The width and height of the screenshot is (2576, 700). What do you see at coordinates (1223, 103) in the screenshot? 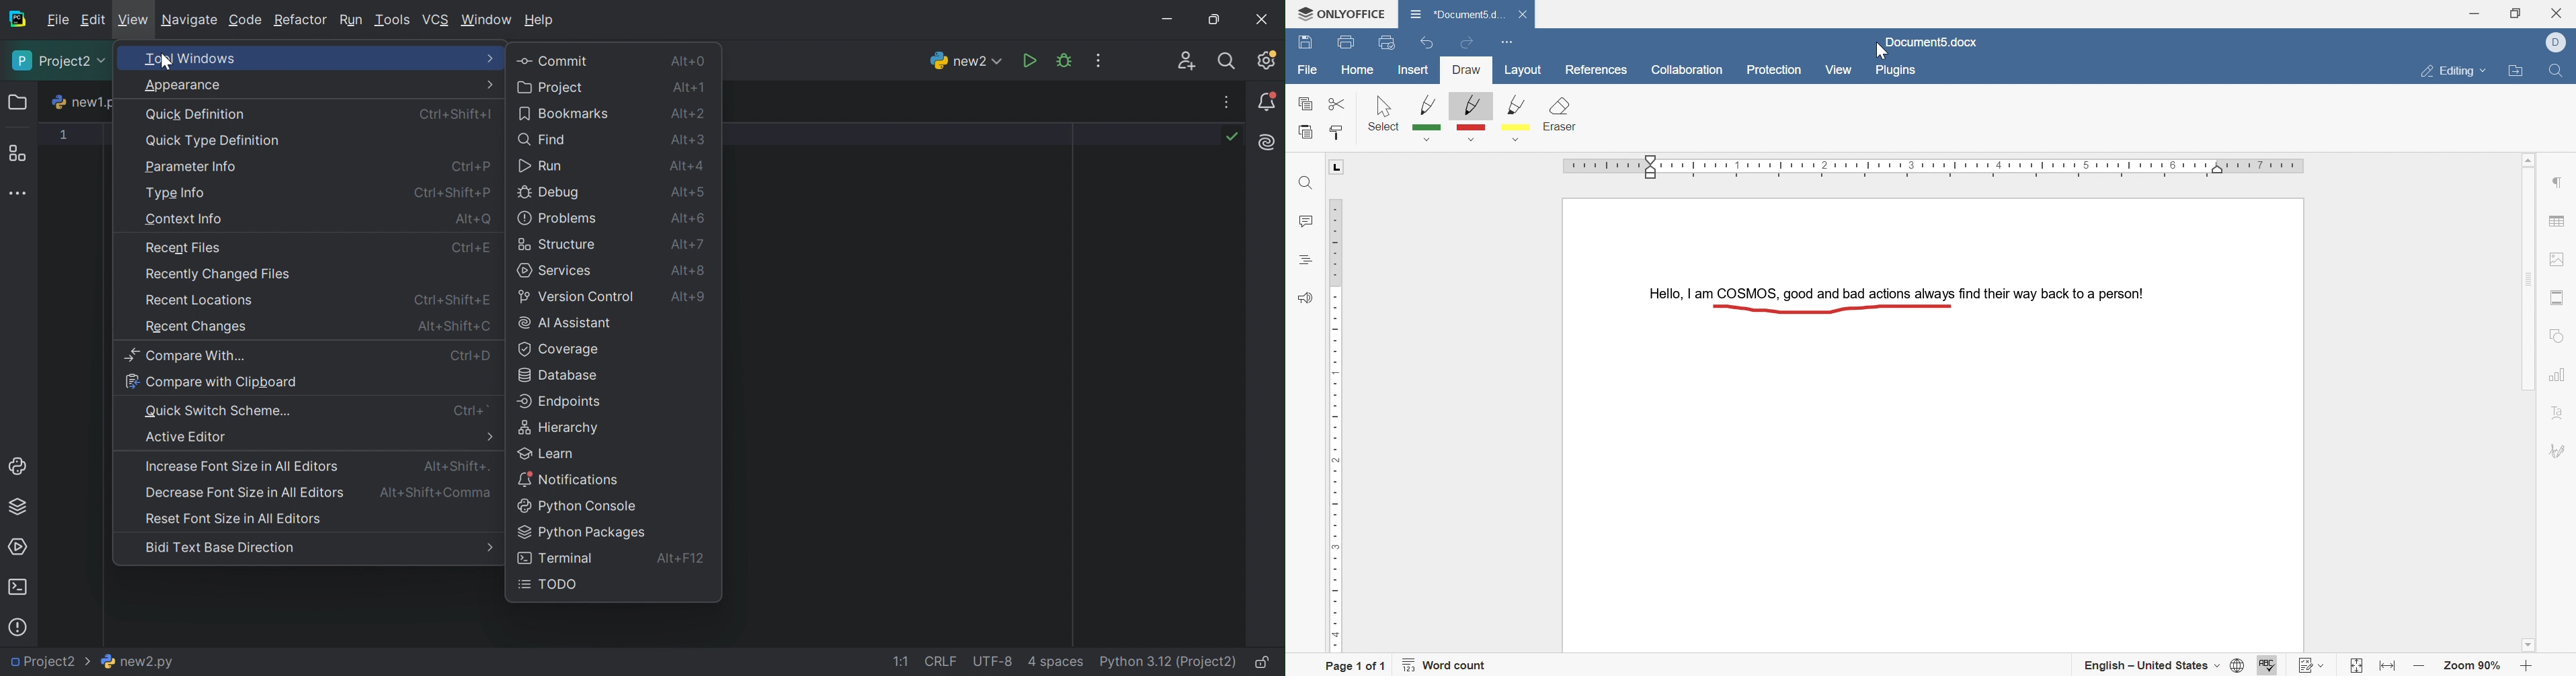
I see `Recent files, tab actions, and more` at bounding box center [1223, 103].